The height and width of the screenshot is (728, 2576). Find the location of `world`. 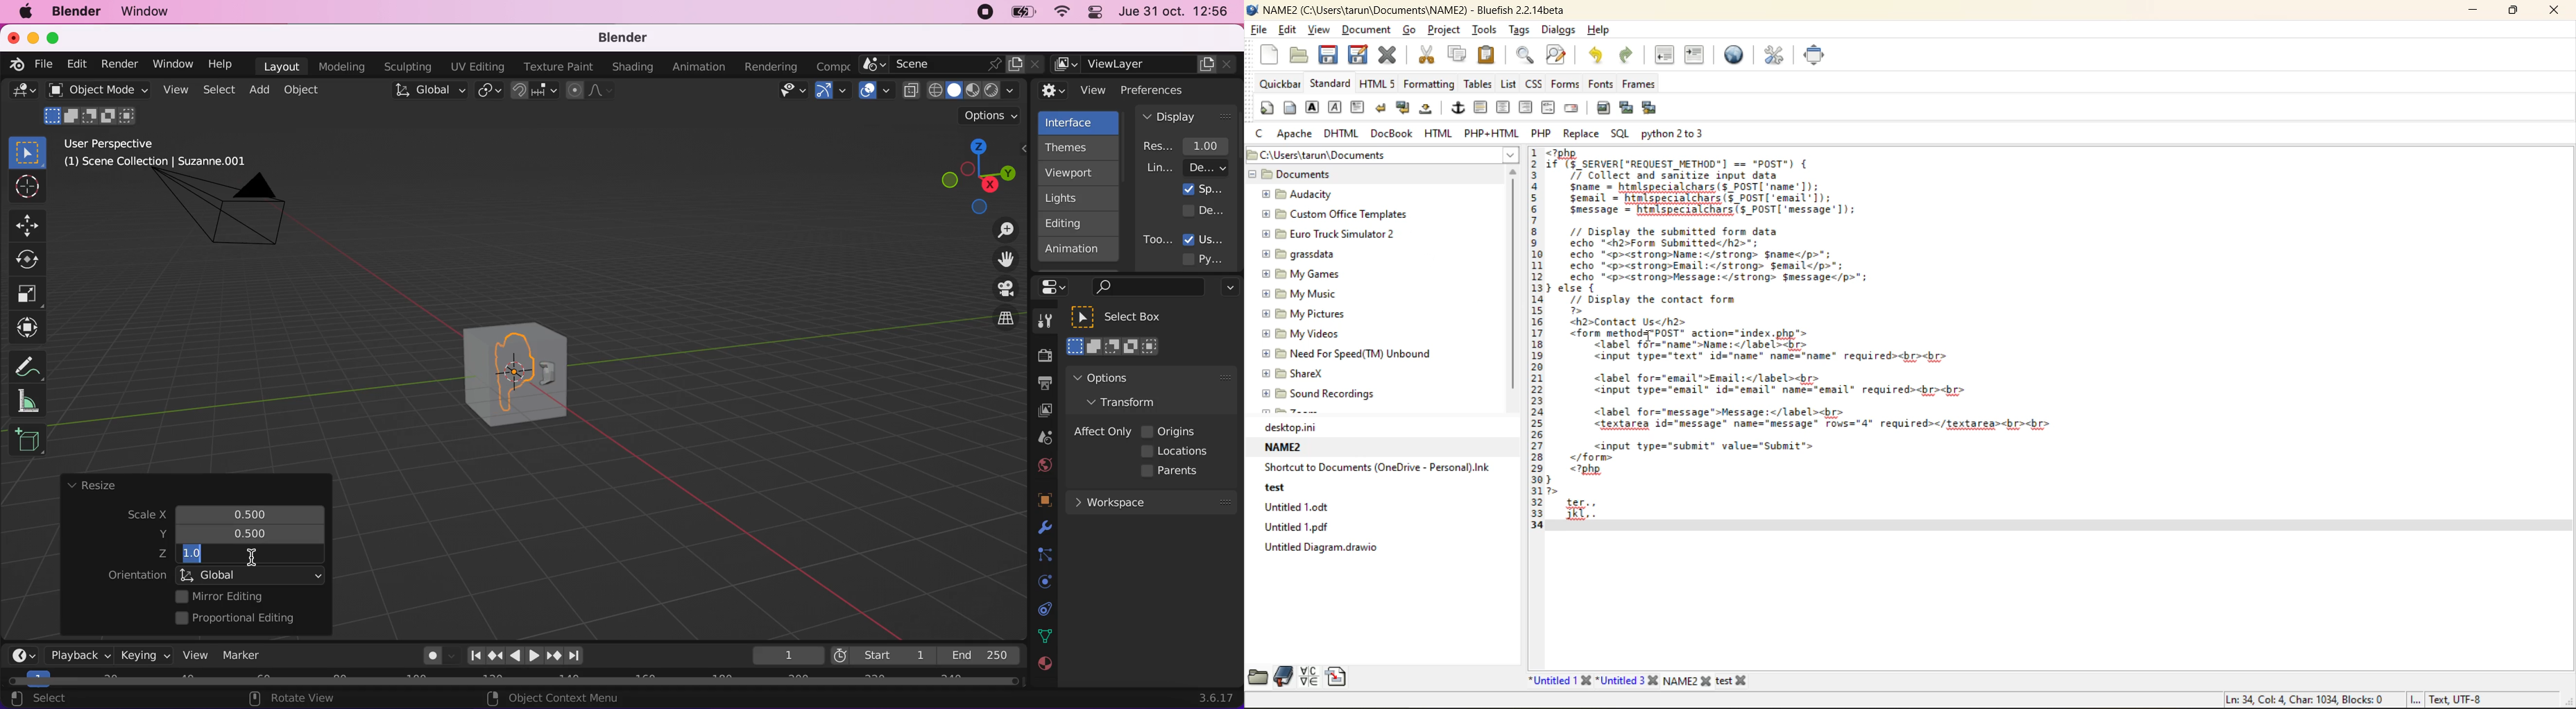

world is located at coordinates (1042, 464).